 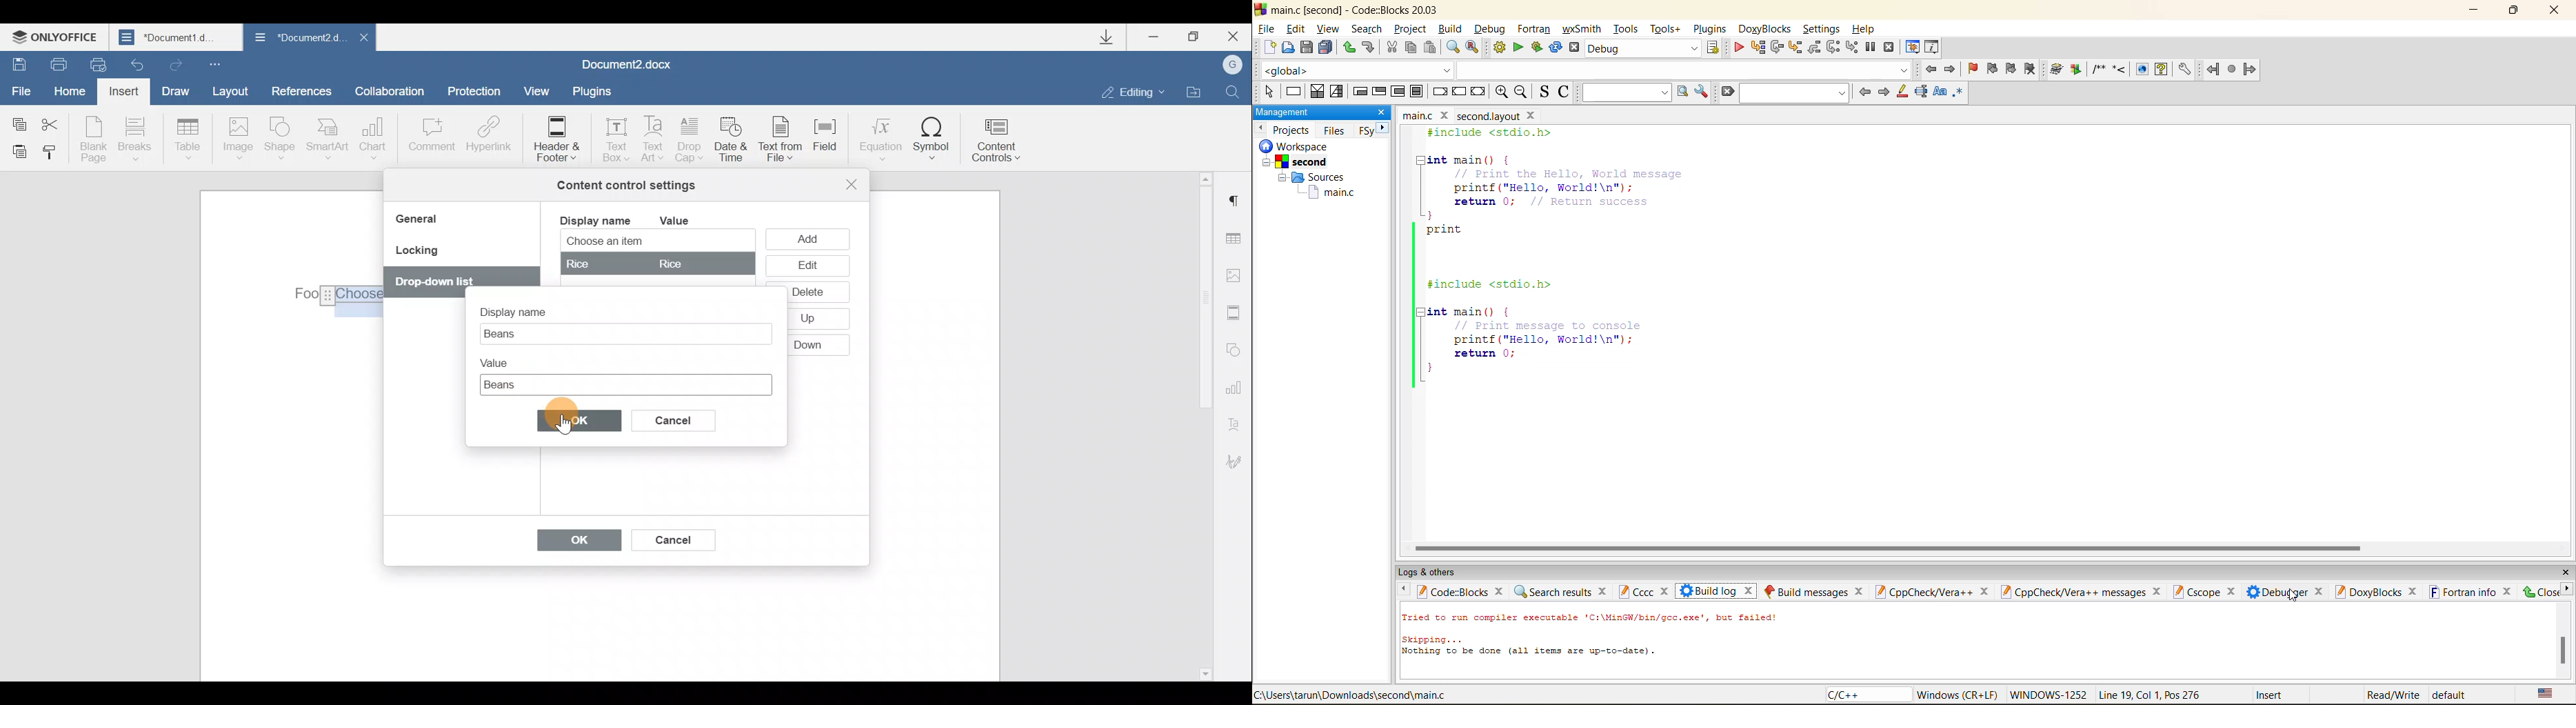 What do you see at coordinates (1267, 27) in the screenshot?
I see `file` at bounding box center [1267, 27].